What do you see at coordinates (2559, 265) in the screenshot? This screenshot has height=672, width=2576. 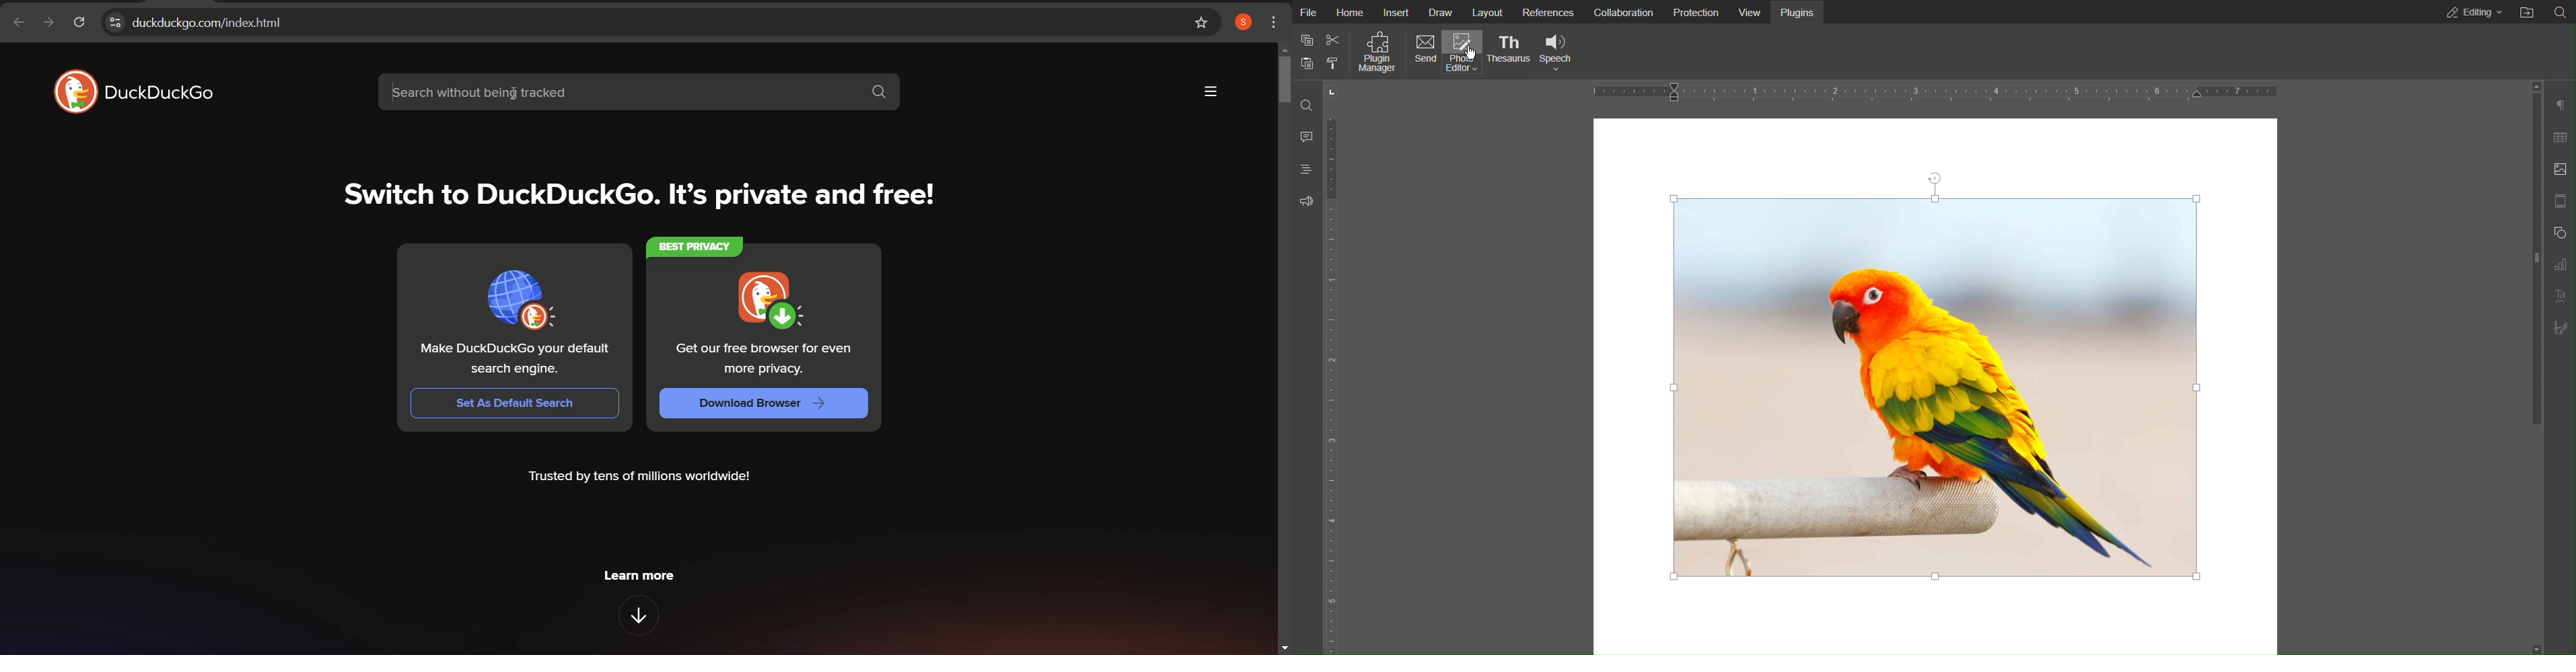 I see `Graph Settings` at bounding box center [2559, 265].